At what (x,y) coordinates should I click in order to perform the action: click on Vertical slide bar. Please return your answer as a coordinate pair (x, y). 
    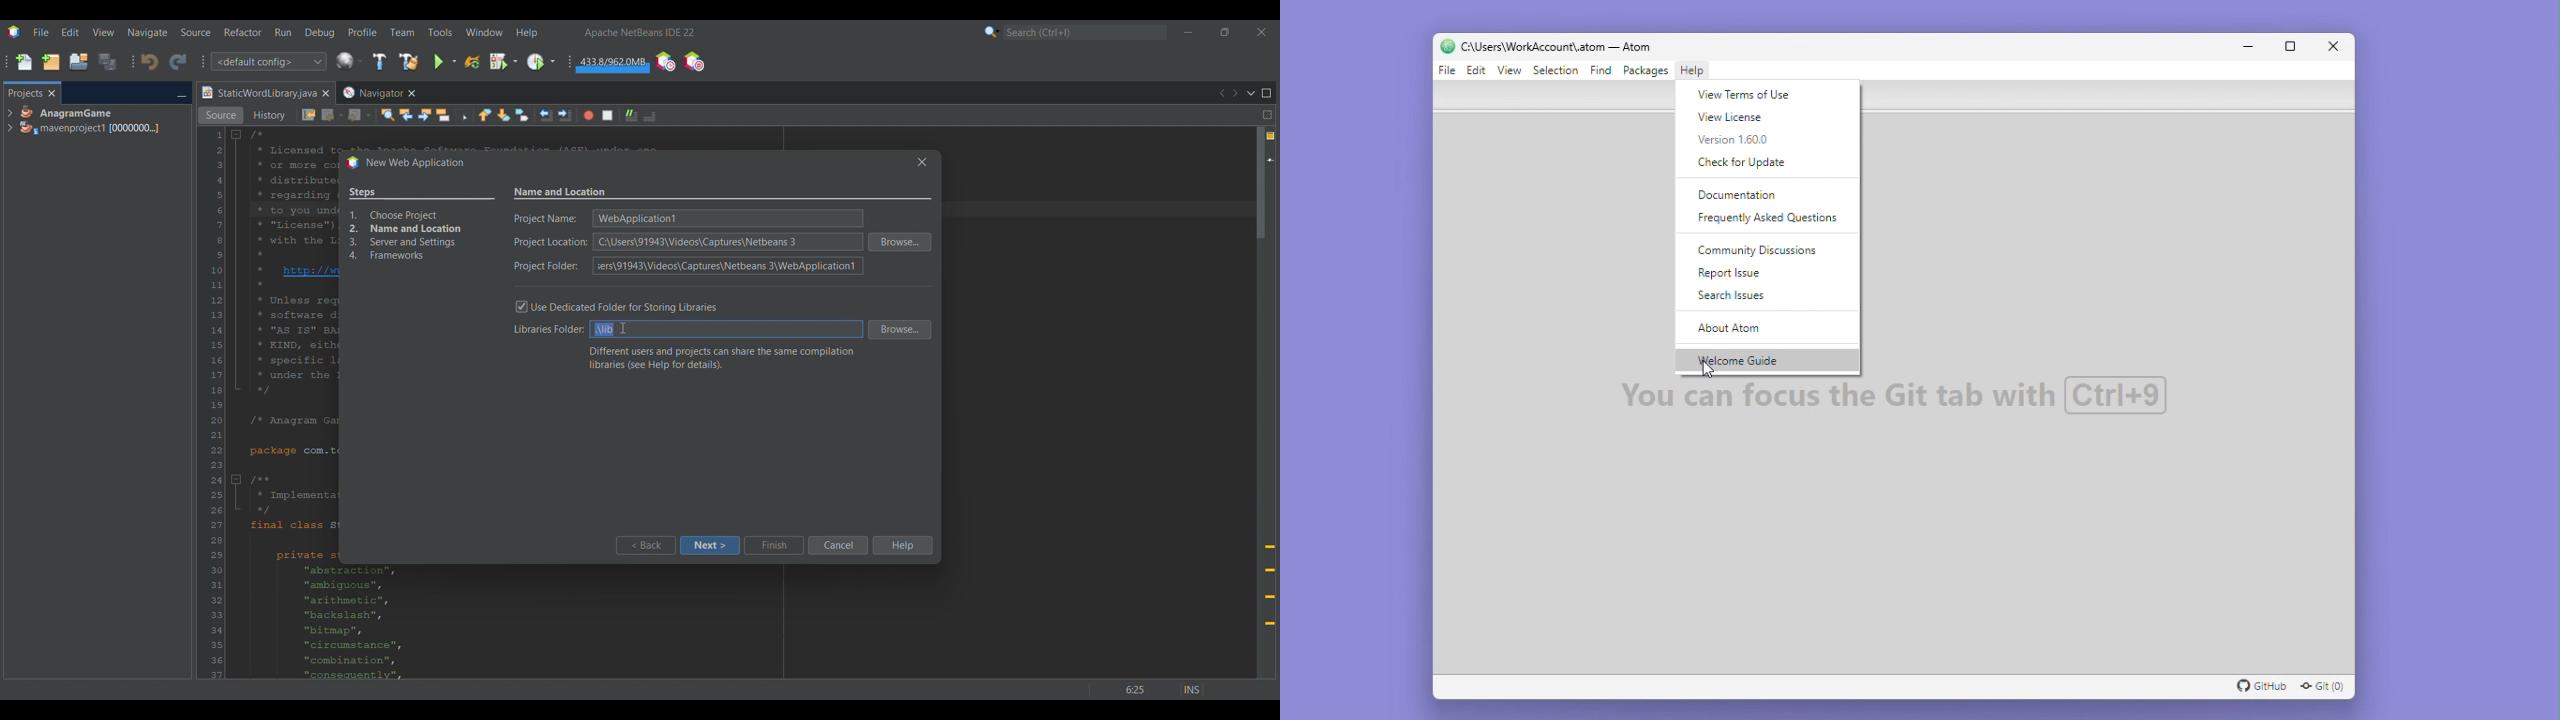
    Looking at the image, I should click on (1261, 403).